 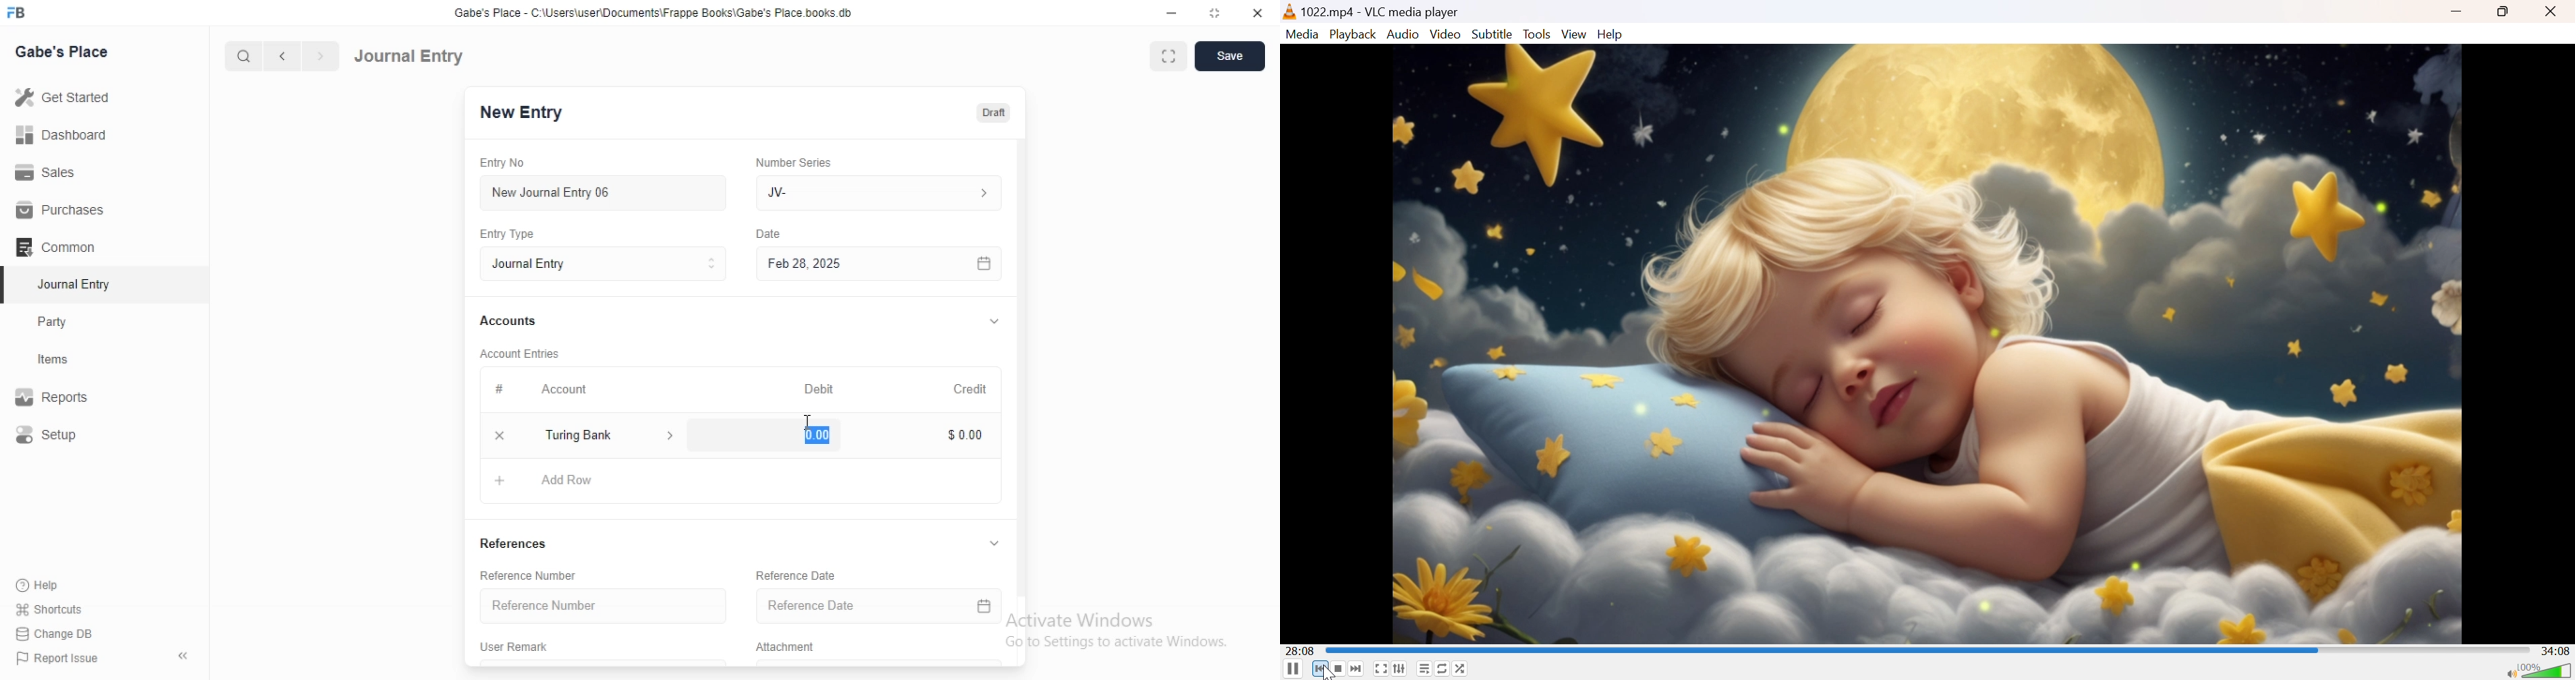 What do you see at coordinates (67, 97) in the screenshot?
I see `Get Started` at bounding box center [67, 97].